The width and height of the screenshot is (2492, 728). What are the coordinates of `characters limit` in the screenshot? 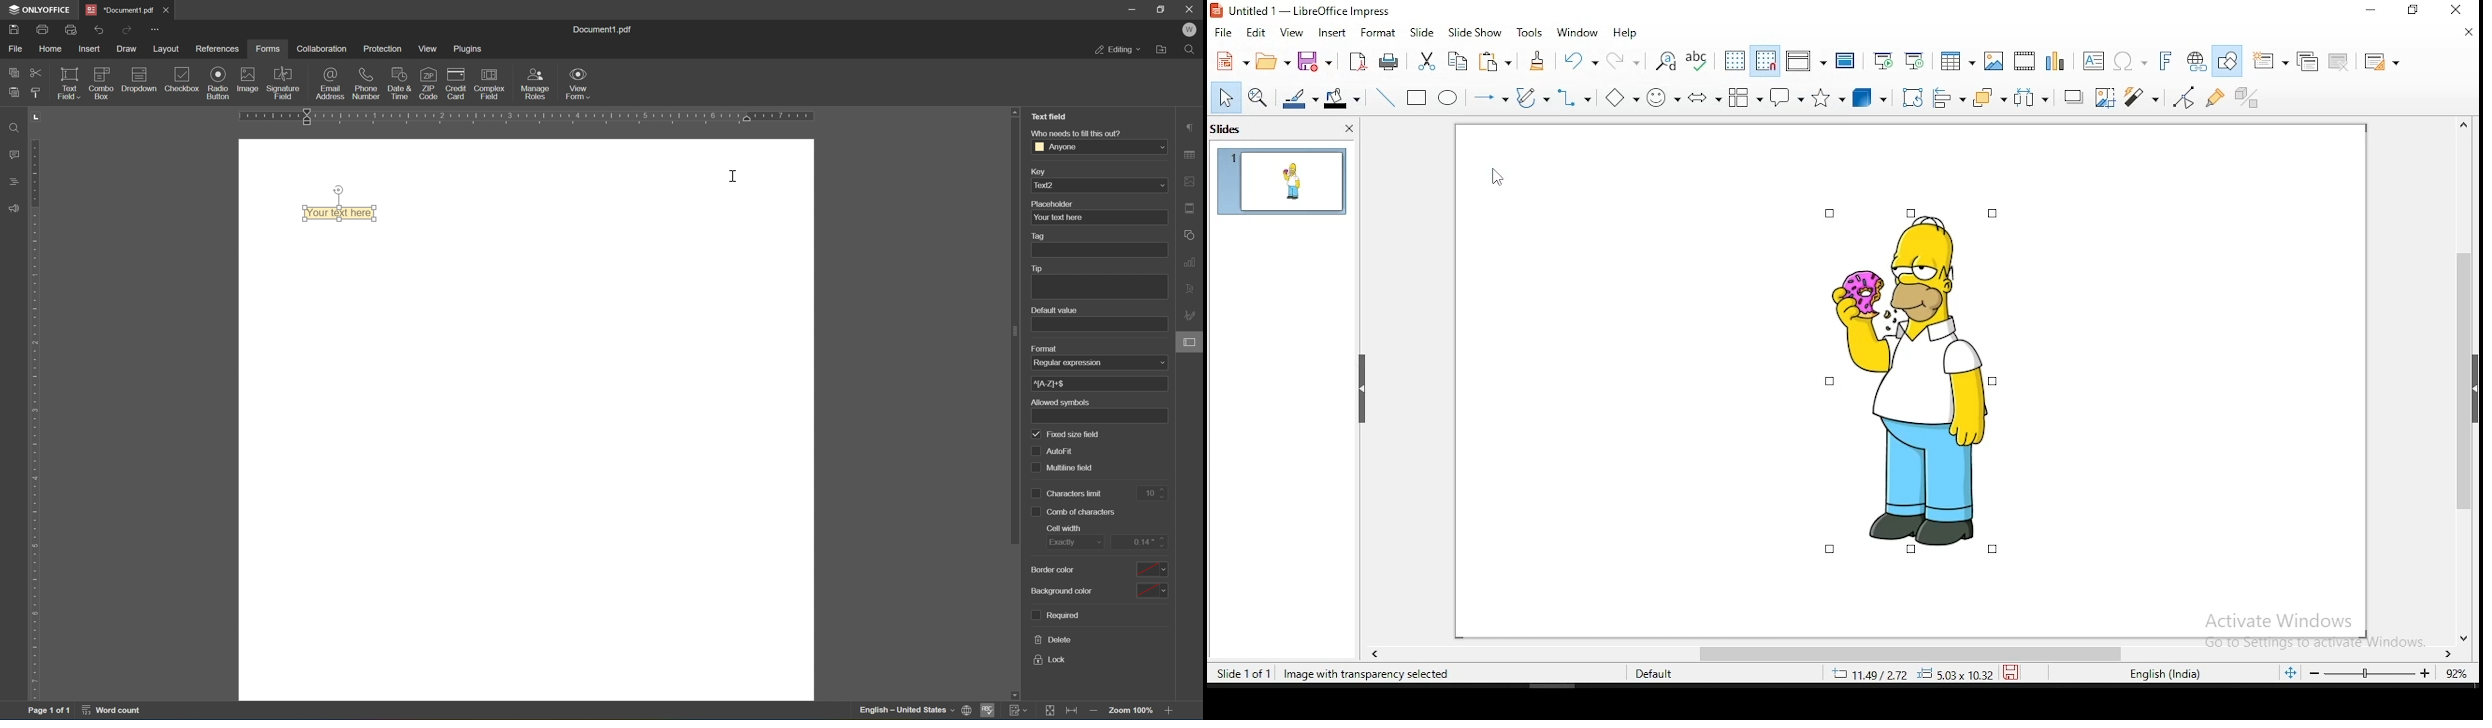 It's located at (1064, 493).